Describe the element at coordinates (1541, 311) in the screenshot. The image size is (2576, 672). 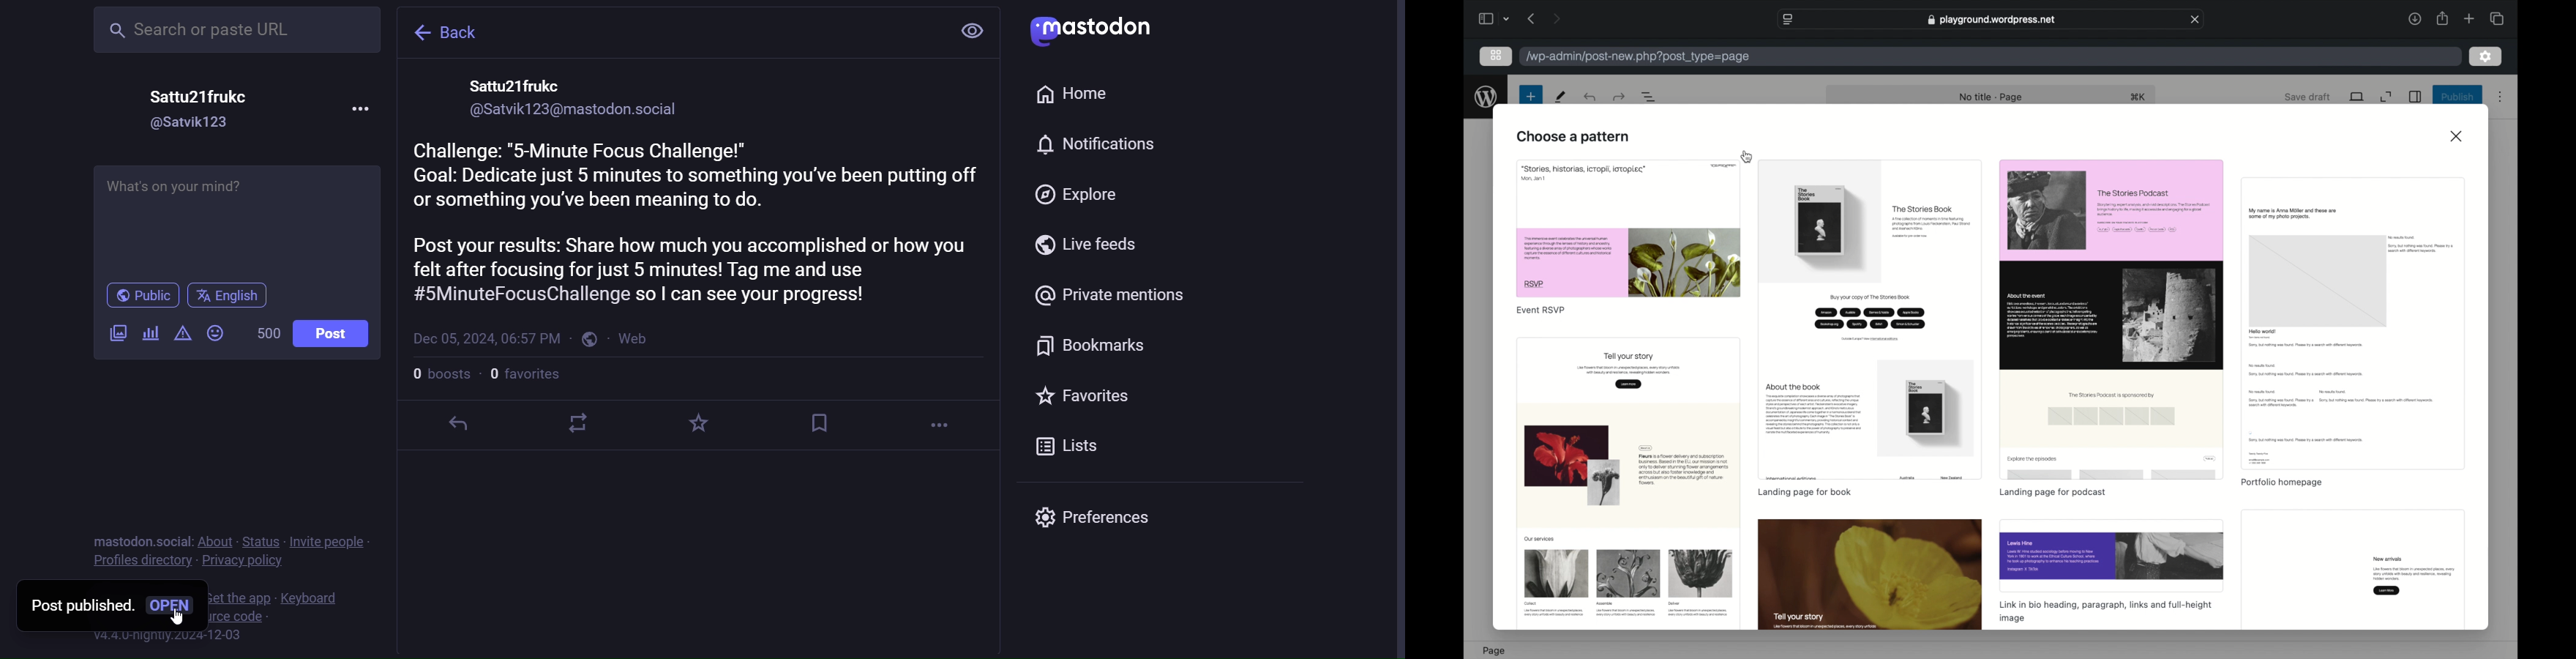
I see `template name` at that location.